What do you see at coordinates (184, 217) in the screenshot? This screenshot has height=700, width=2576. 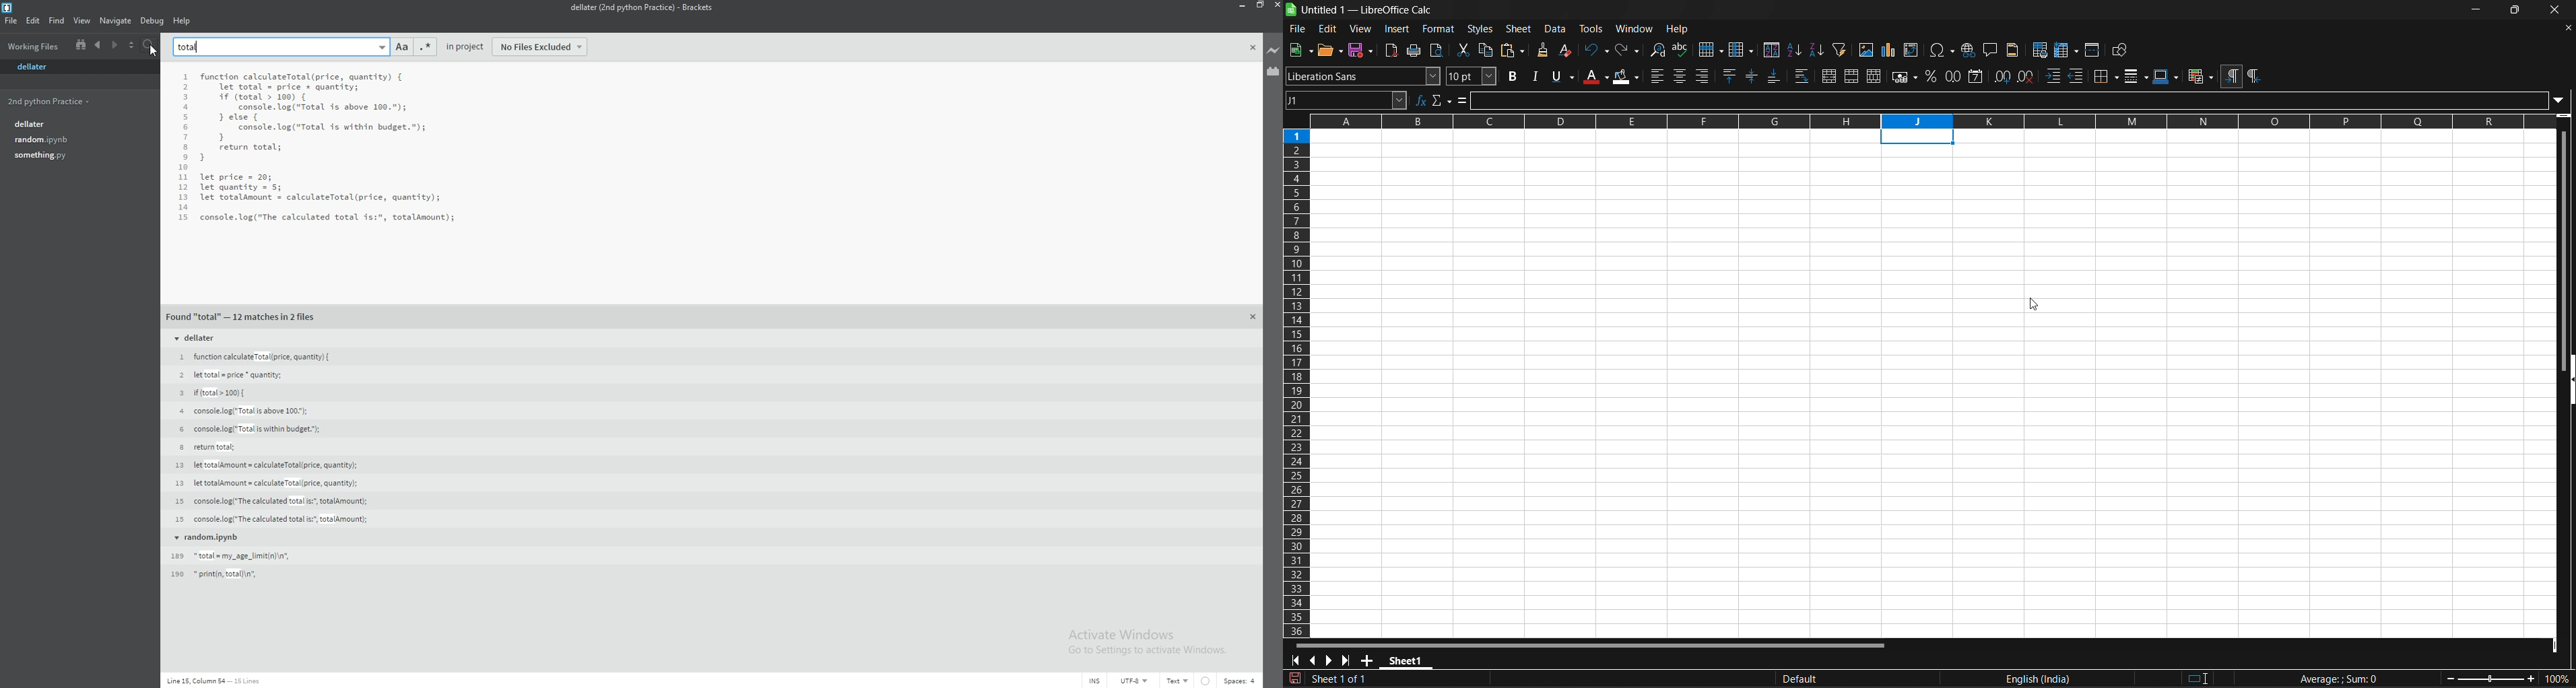 I see `15` at bounding box center [184, 217].